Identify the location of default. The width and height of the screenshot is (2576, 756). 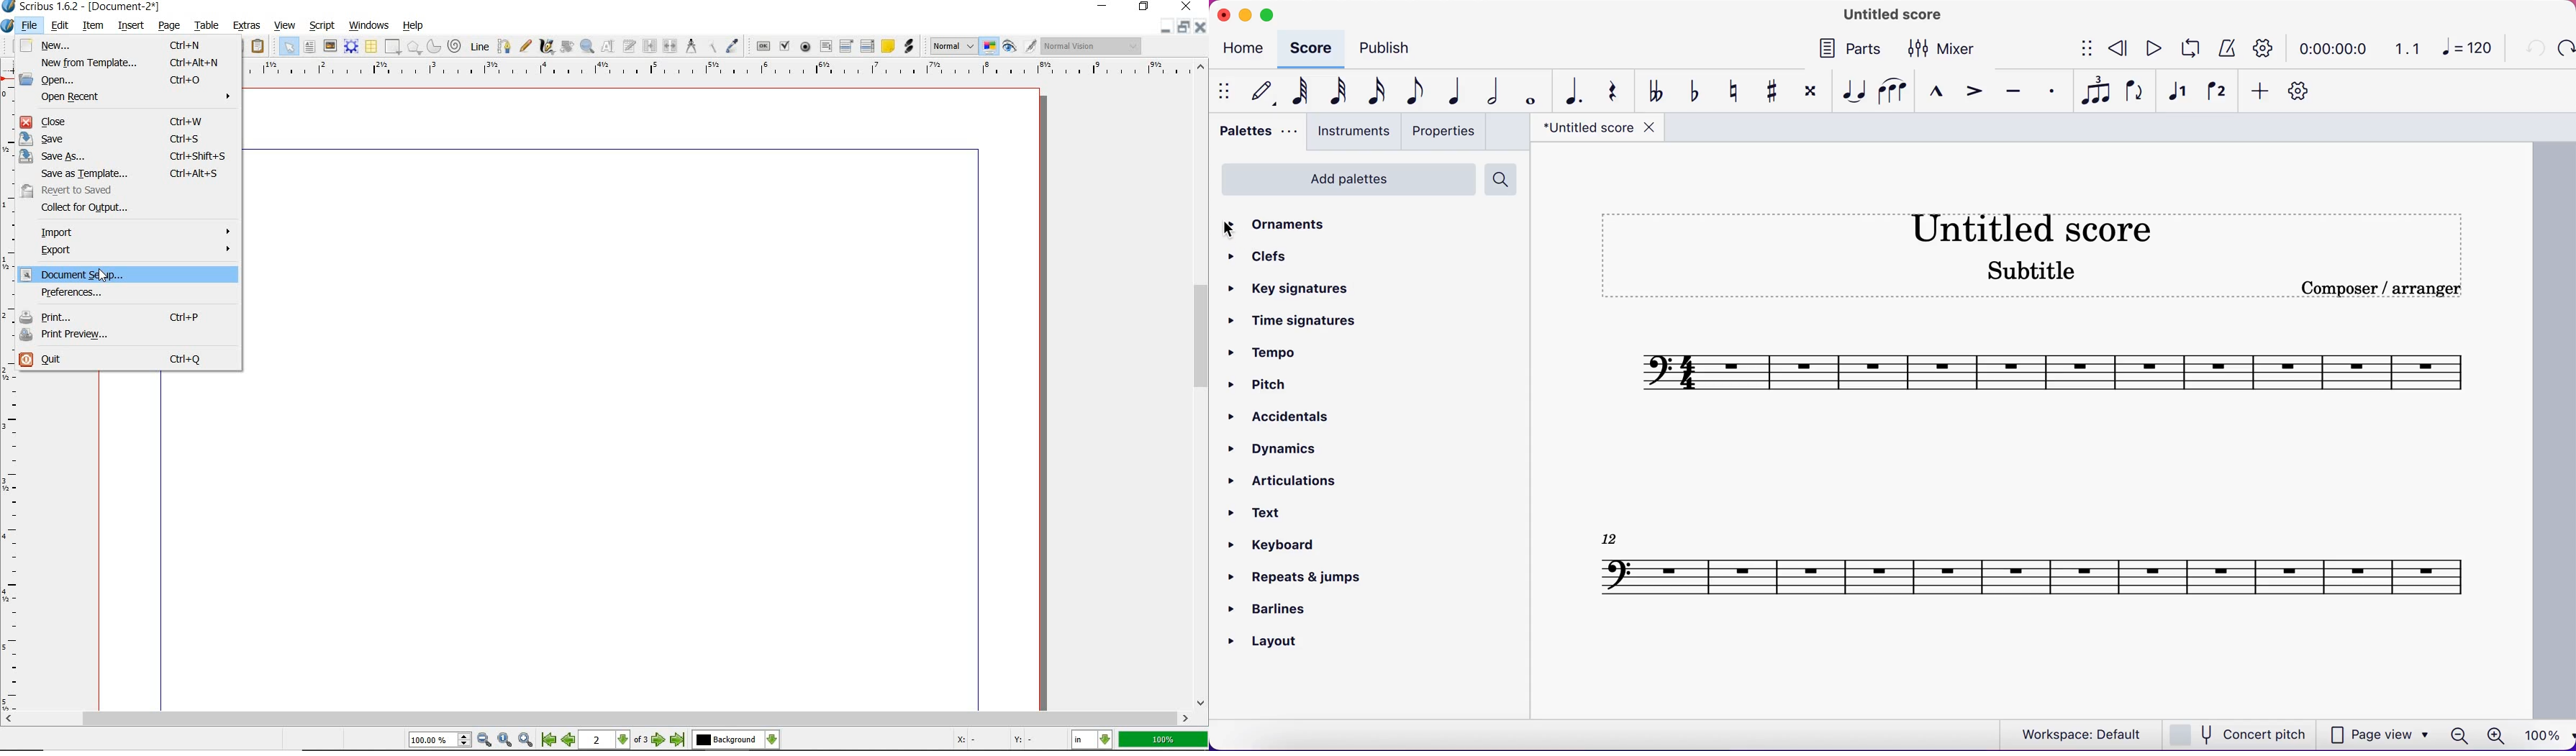
(1257, 92).